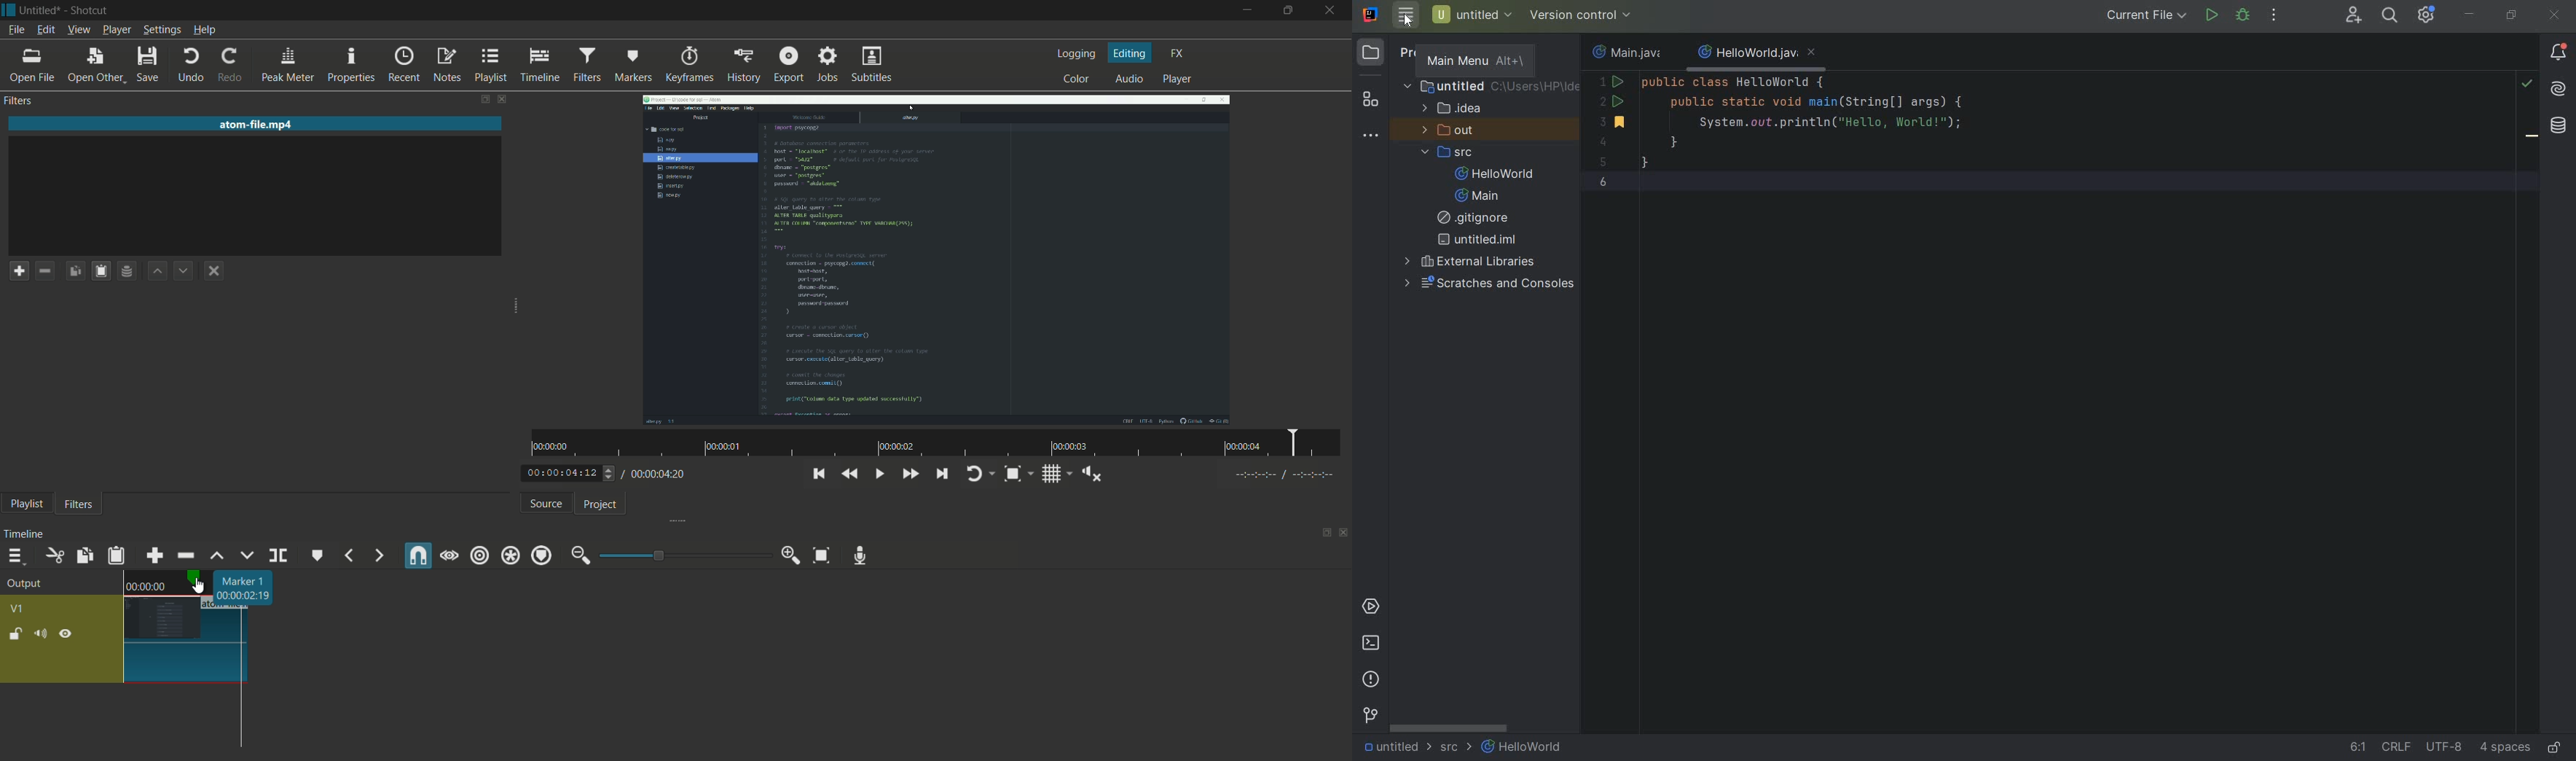 This screenshot has height=784, width=2576. Describe the element at coordinates (1407, 22) in the screenshot. I see `cursor` at that location.